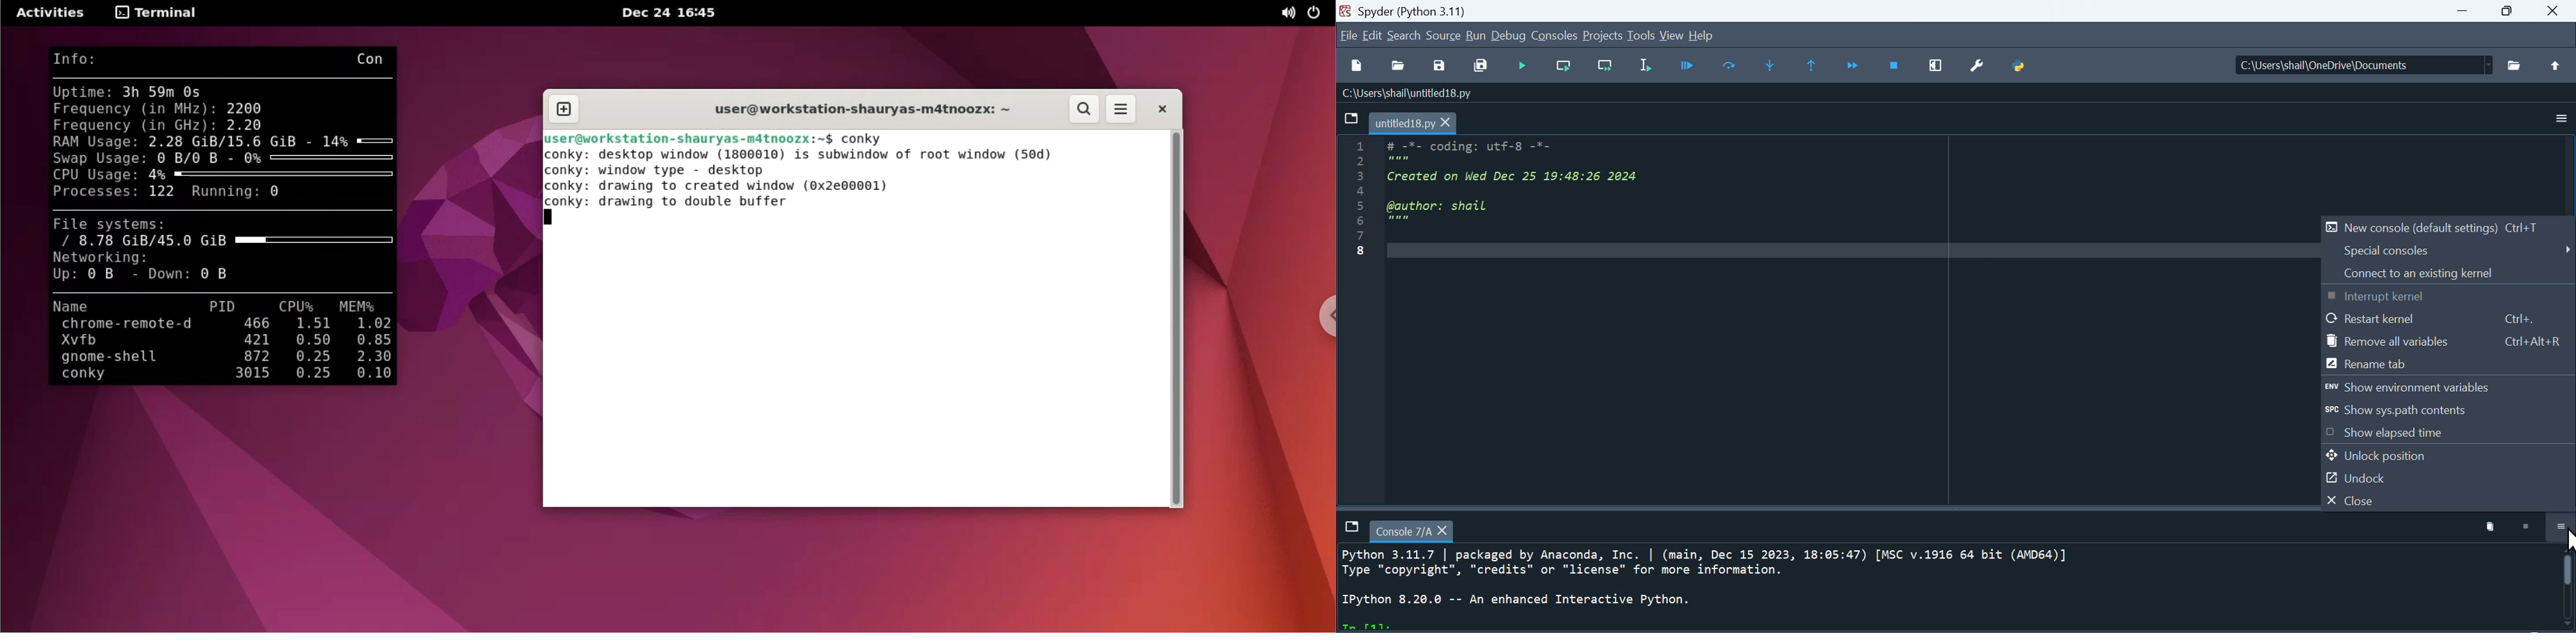 Image resolution: width=2576 pixels, height=644 pixels. I want to click on open parent directory, so click(2558, 65).